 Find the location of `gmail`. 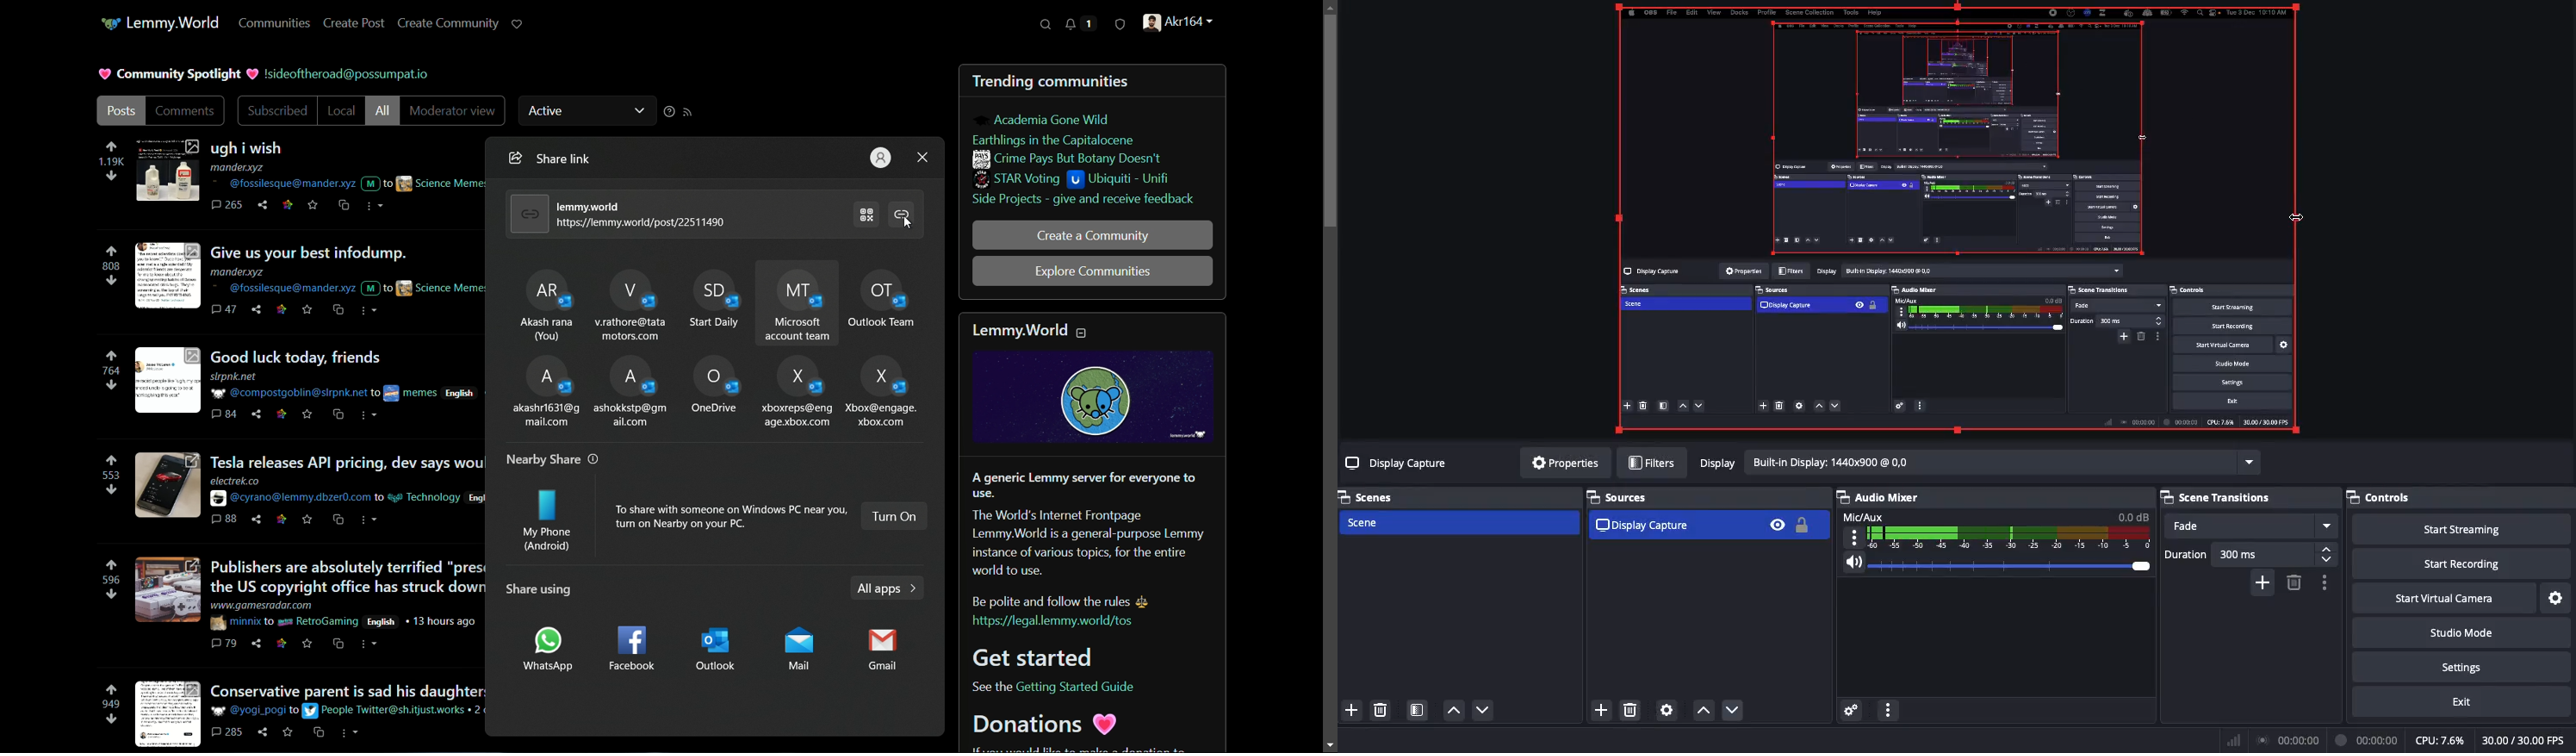

gmail is located at coordinates (886, 652).